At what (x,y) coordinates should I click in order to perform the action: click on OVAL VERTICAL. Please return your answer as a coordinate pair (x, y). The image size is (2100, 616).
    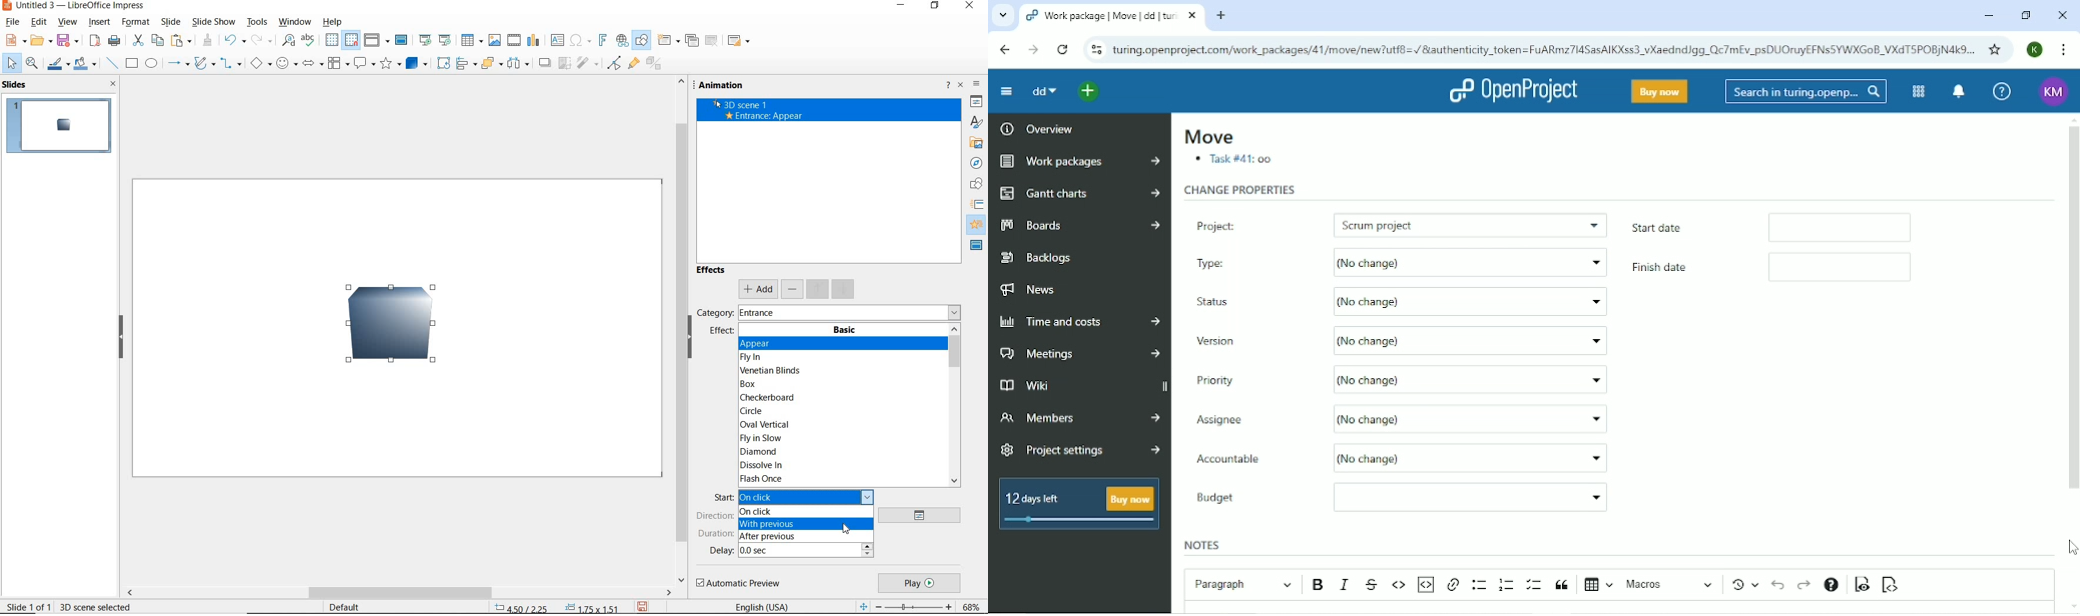
    Looking at the image, I should click on (764, 424).